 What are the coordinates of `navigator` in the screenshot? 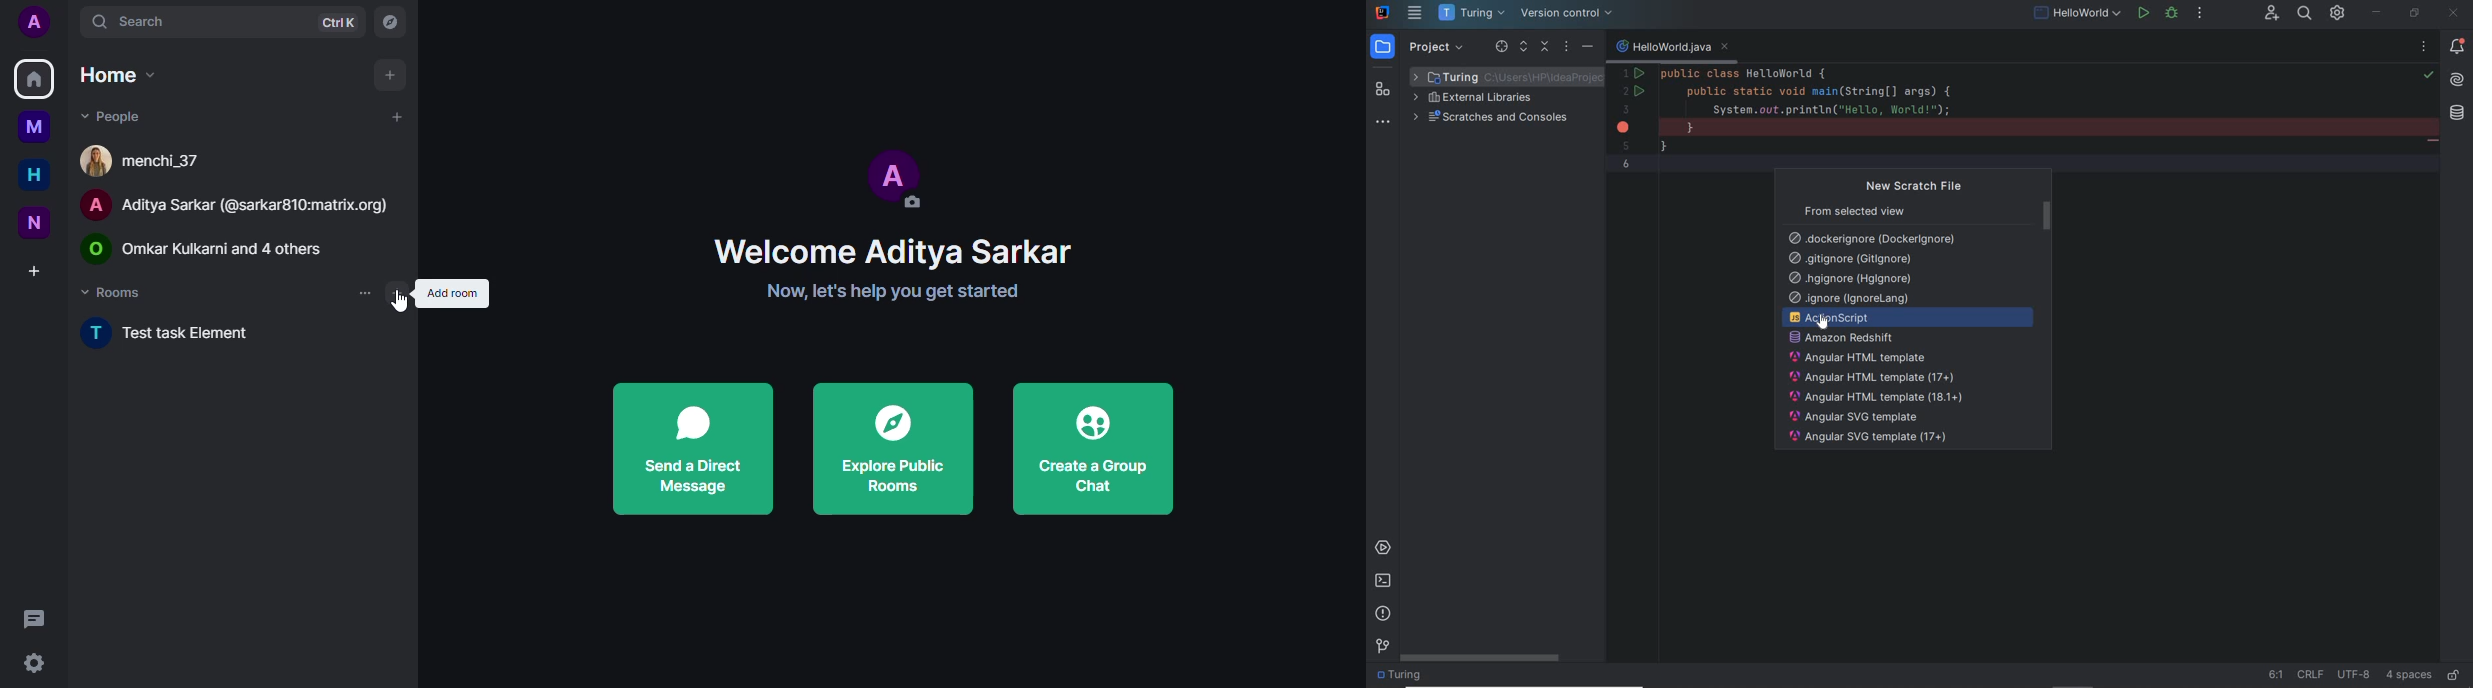 It's located at (389, 21).